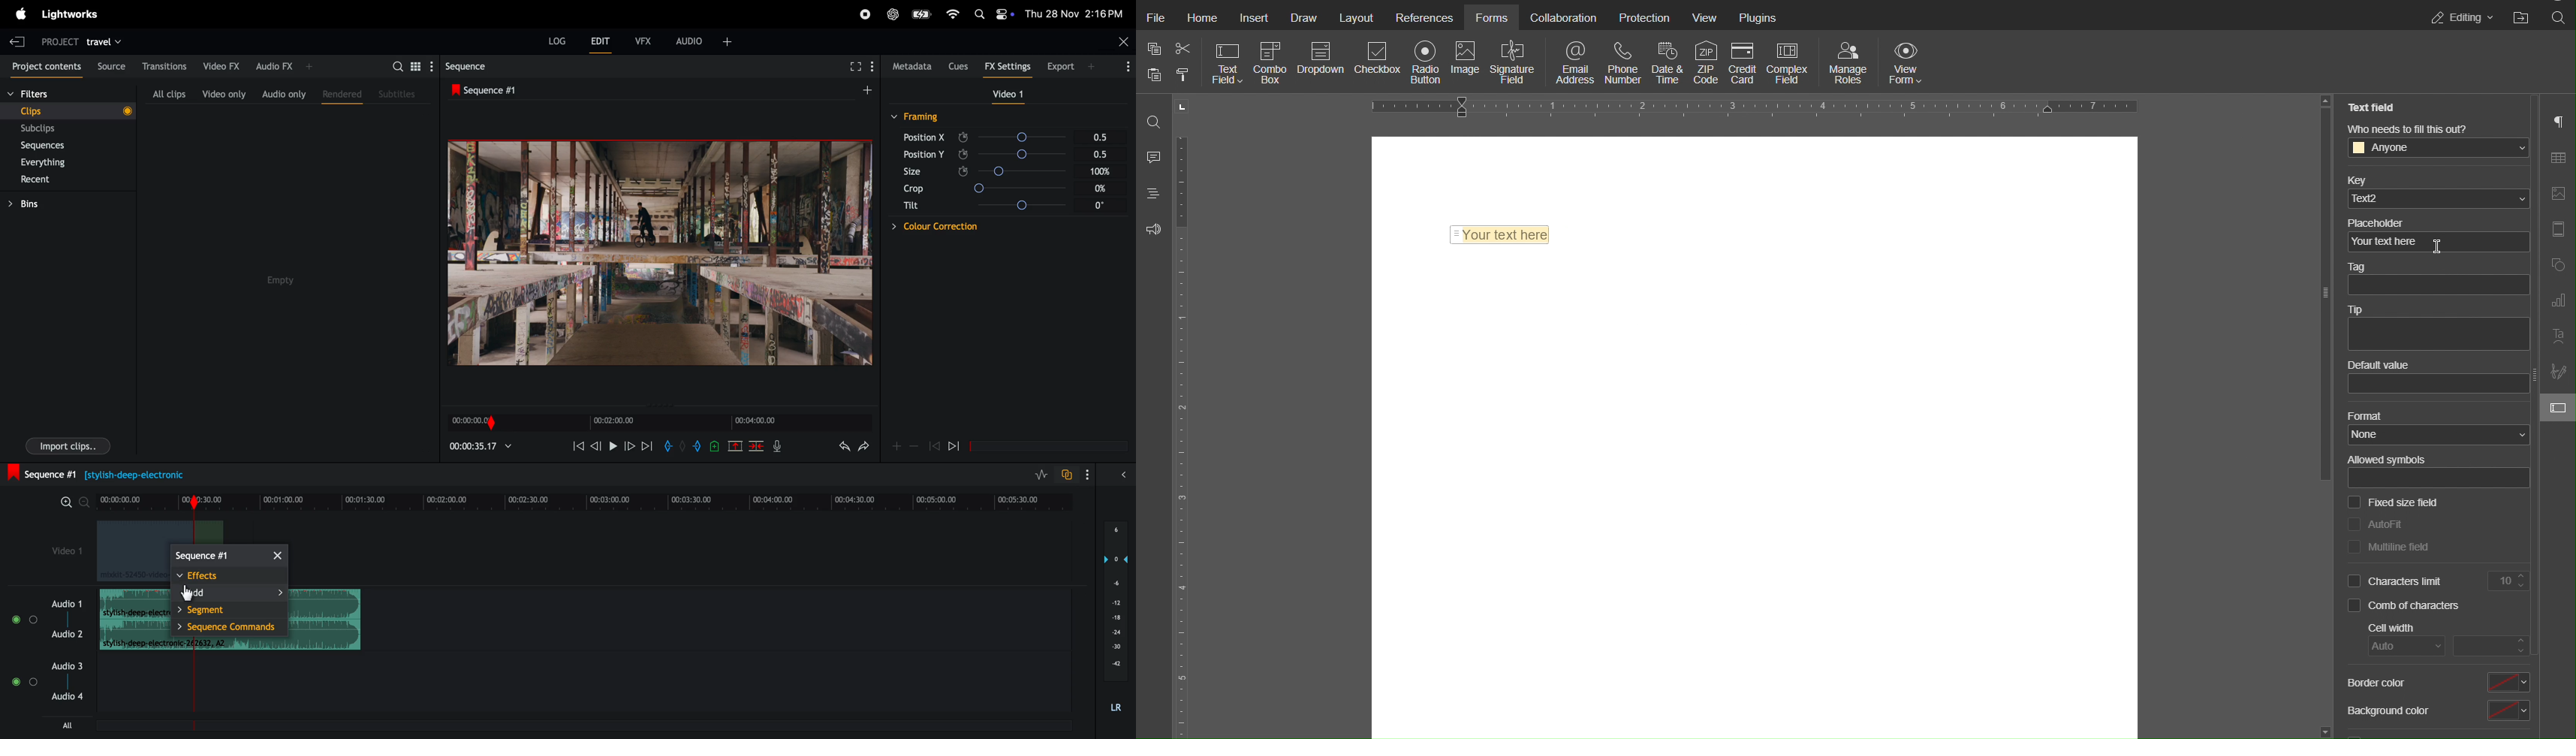 This screenshot has width=2576, height=756. I want to click on sequence, so click(491, 89).